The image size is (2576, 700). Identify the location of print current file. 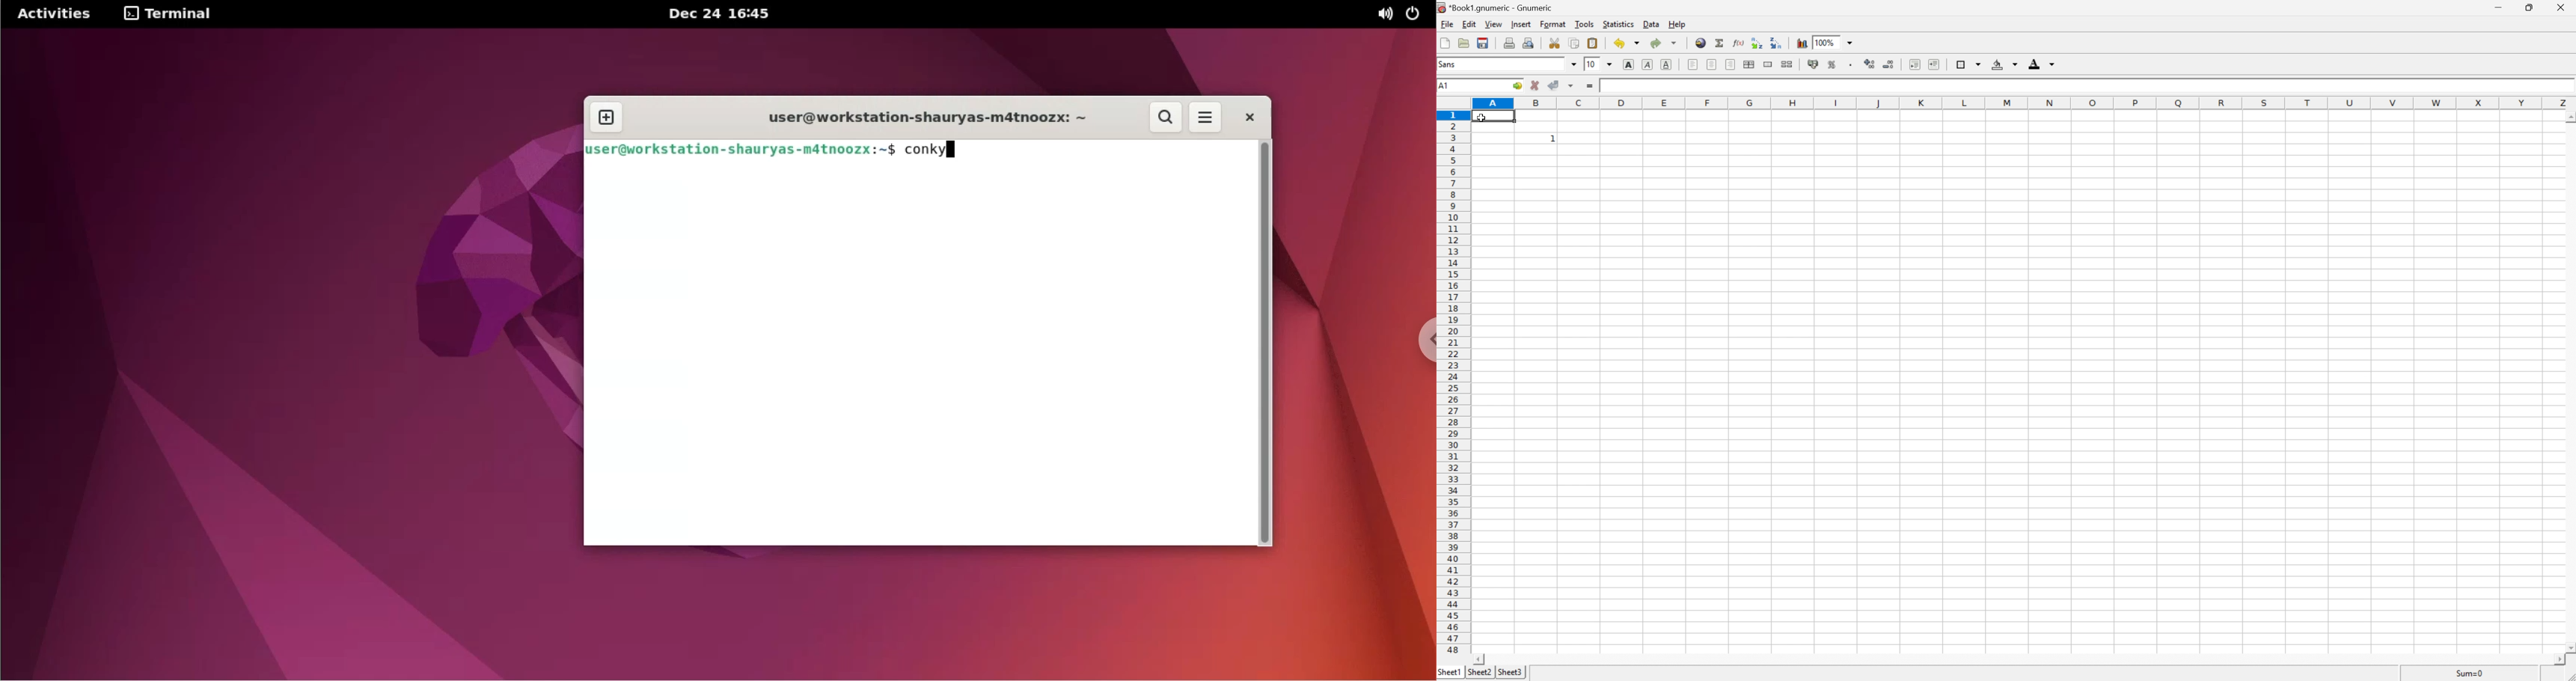
(1509, 42).